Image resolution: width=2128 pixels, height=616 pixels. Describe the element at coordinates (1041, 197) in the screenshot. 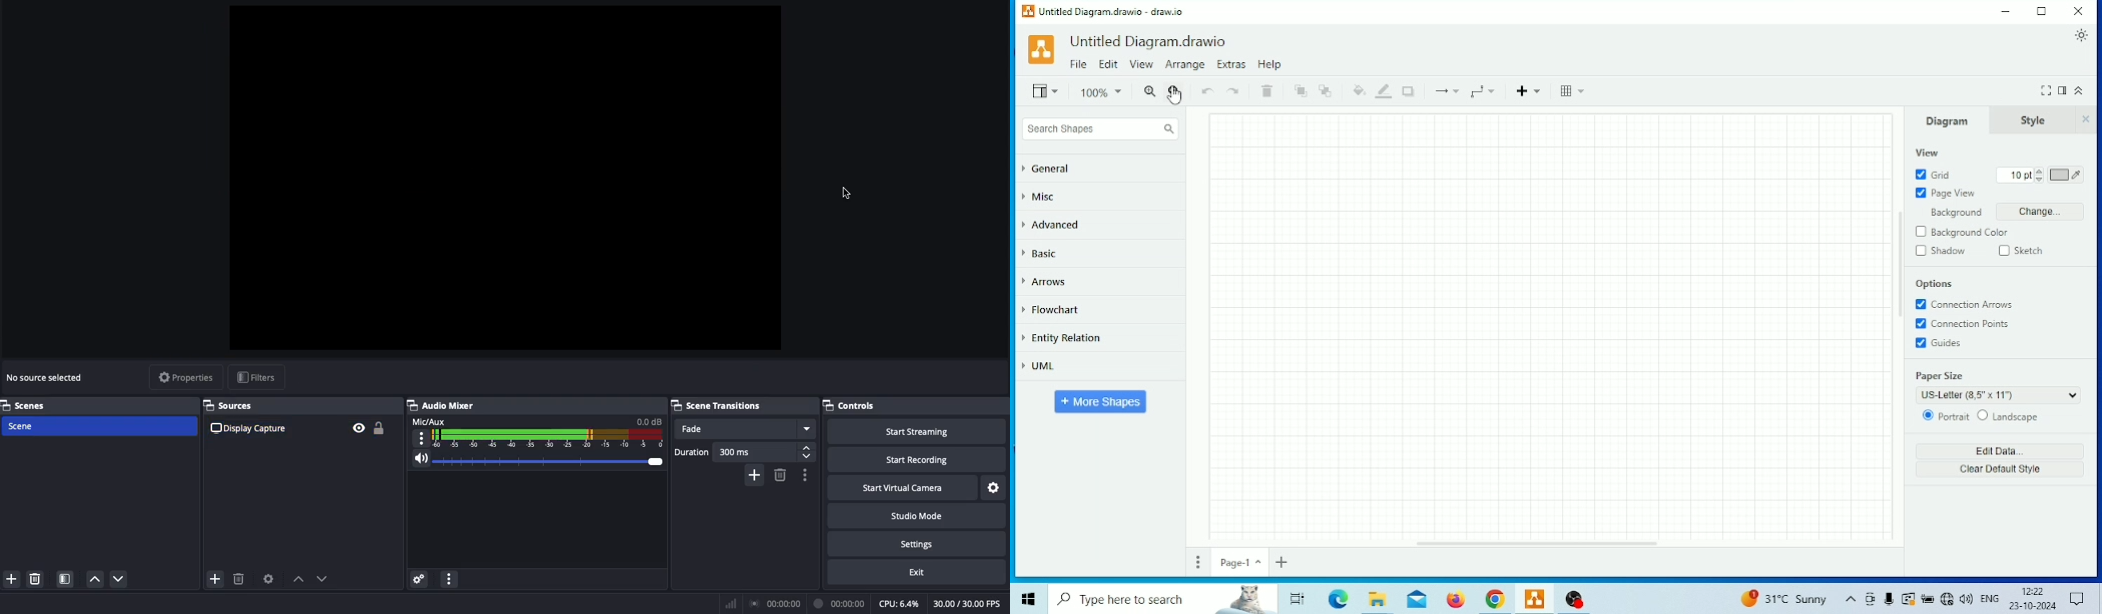

I see `Misc` at that location.